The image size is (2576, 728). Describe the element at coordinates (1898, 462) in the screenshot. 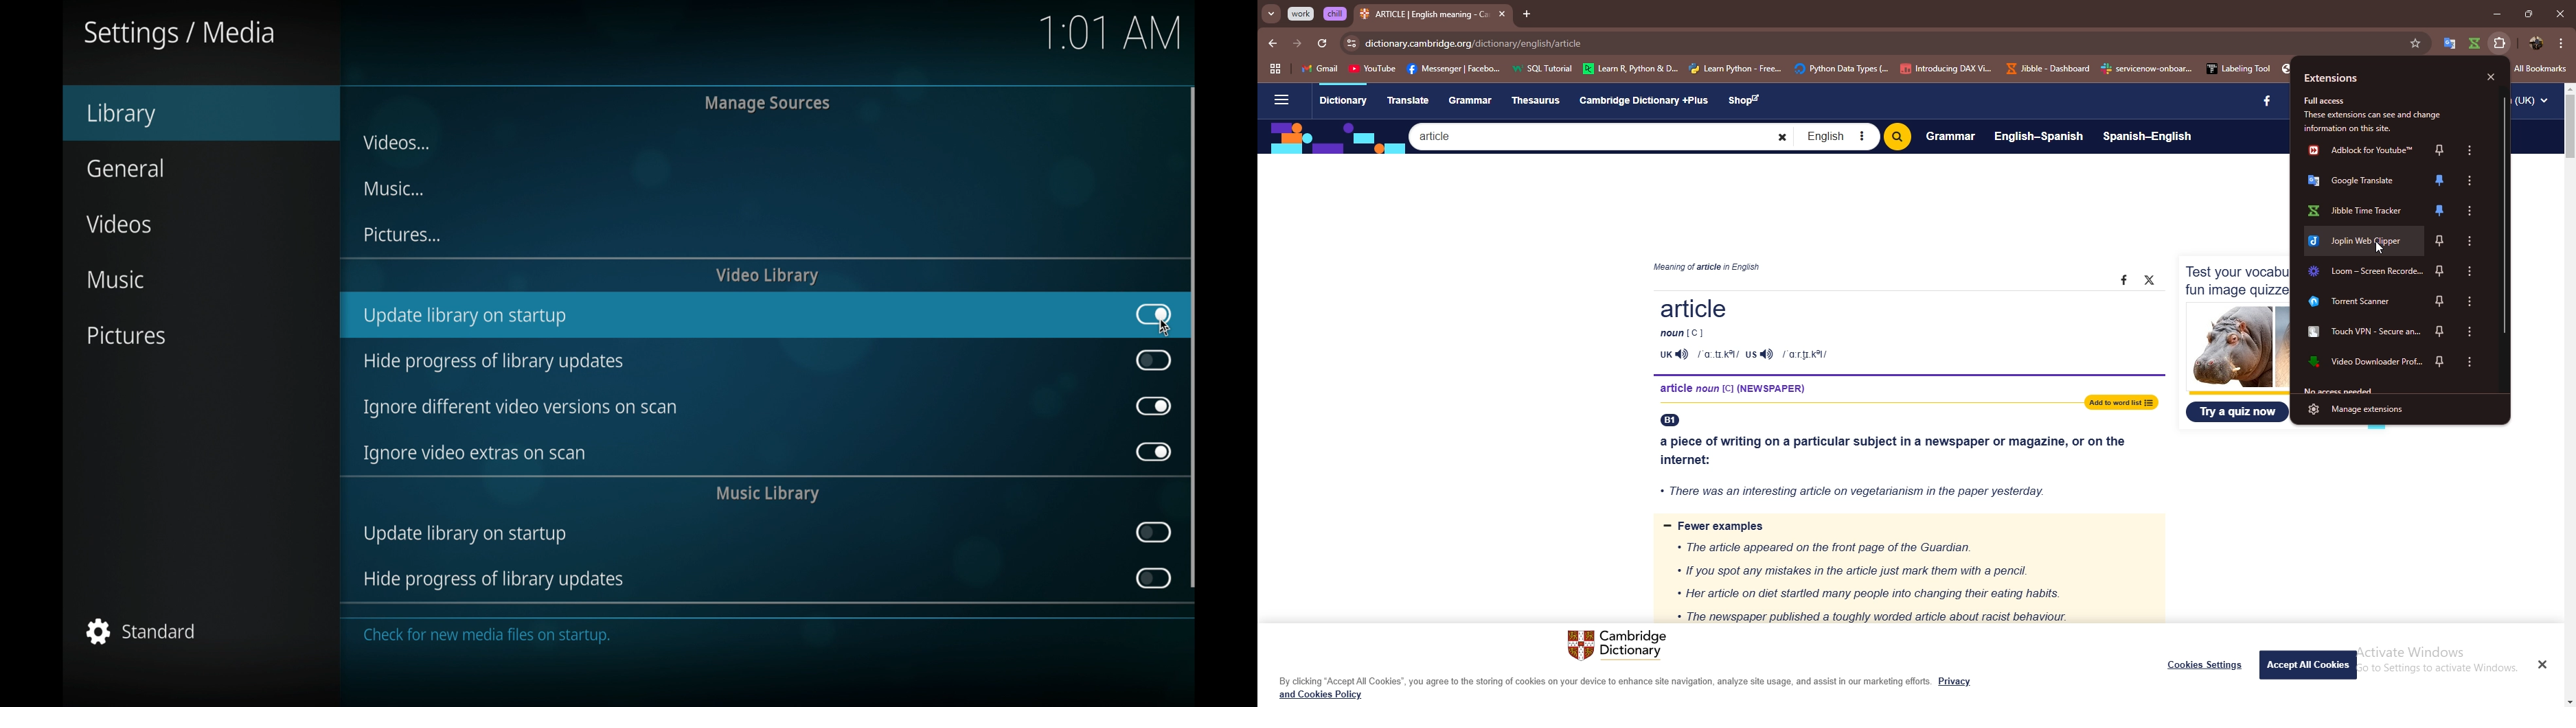

I see `a piece of writing on a particular subject in a newspaper or magazine, or on the
internet:
« There was an interesting article on vegetarianism in the paper yesterday.` at that location.